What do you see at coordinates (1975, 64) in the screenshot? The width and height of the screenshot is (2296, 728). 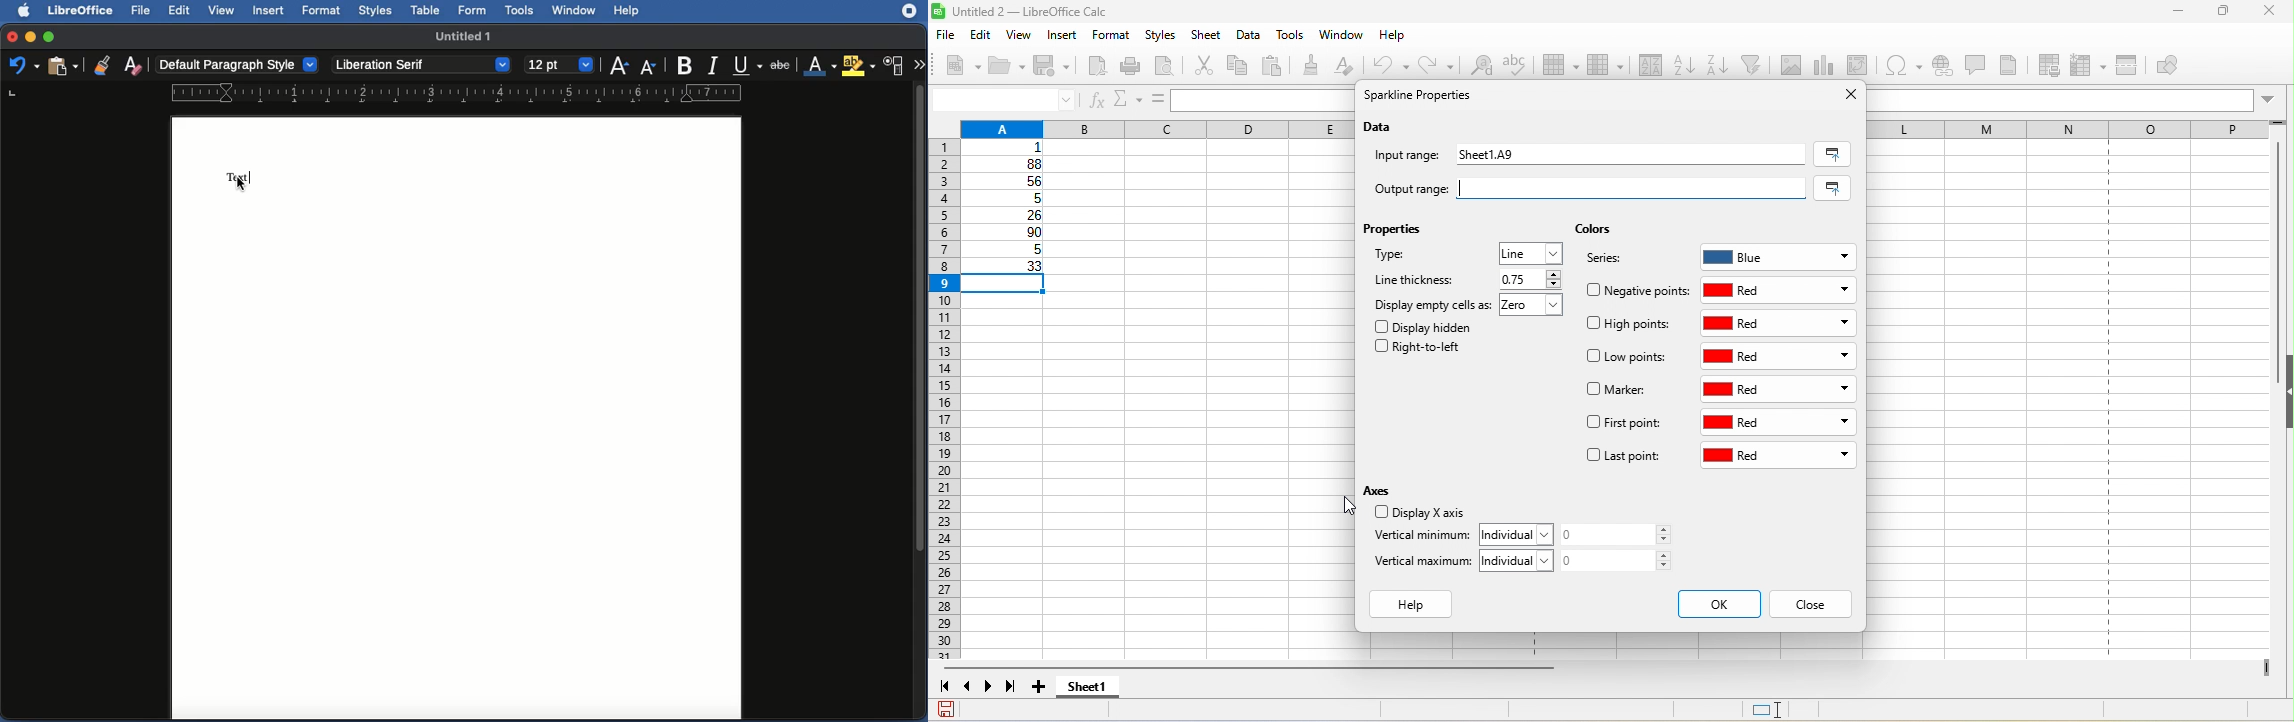 I see `comment` at bounding box center [1975, 64].